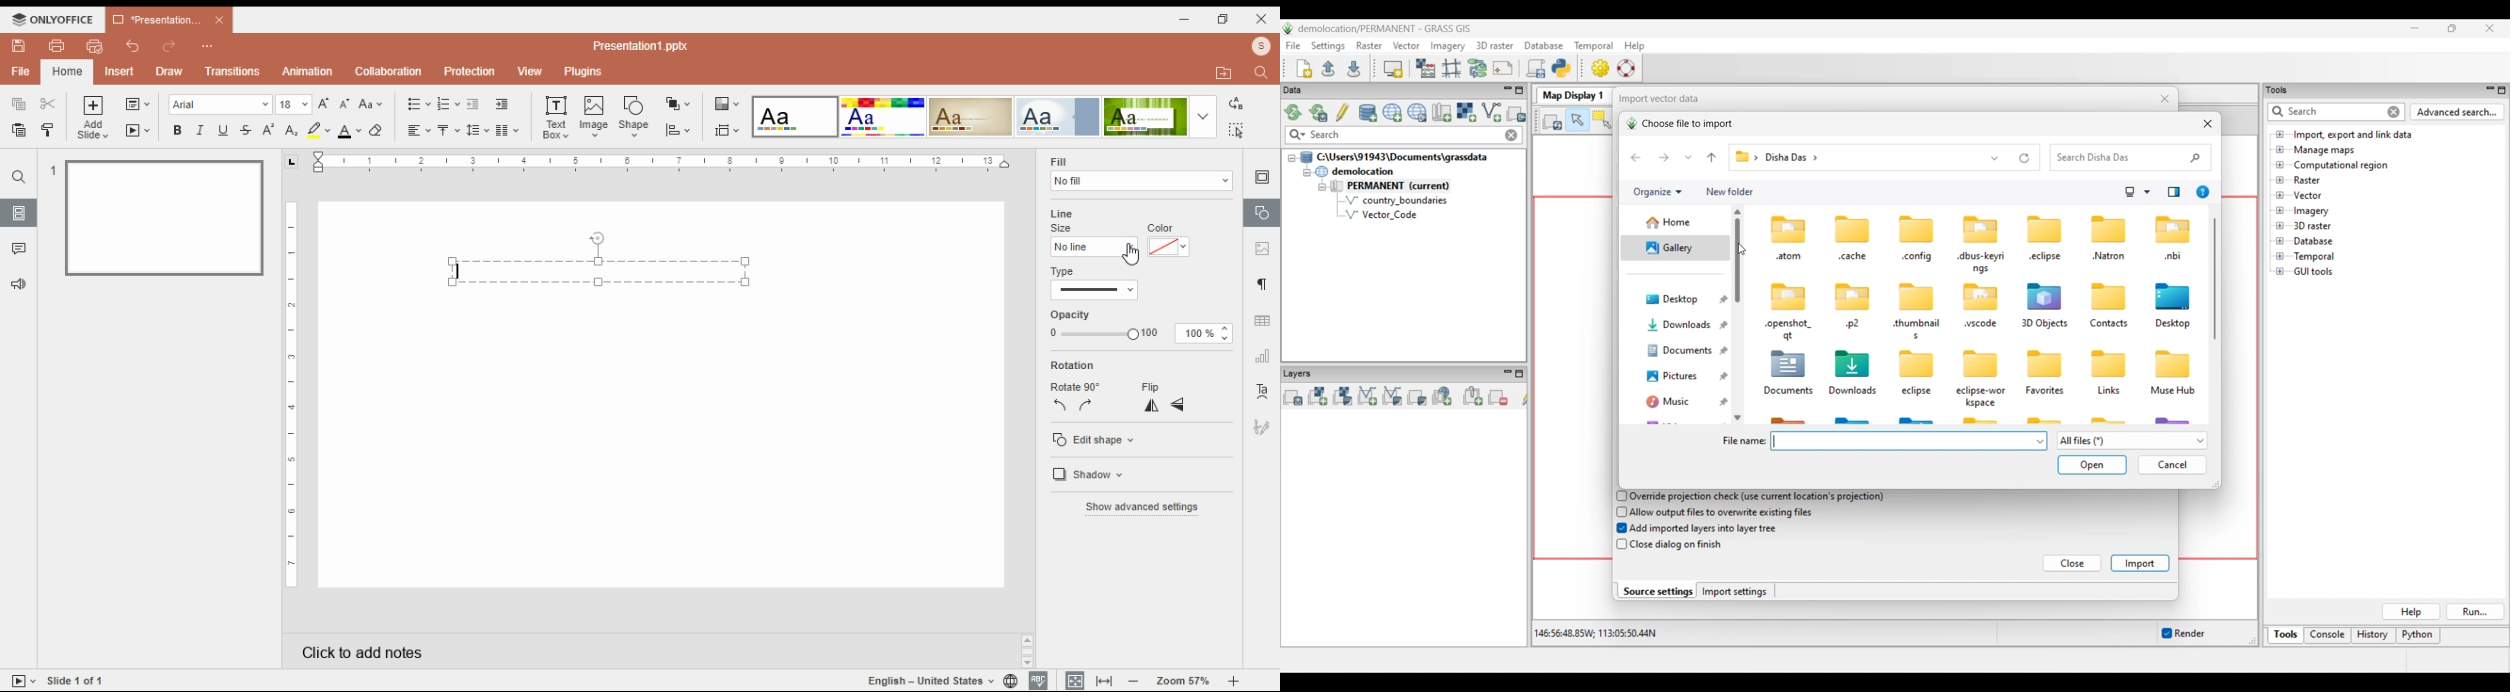 The image size is (2520, 700). What do you see at coordinates (418, 103) in the screenshot?
I see `bullets` at bounding box center [418, 103].